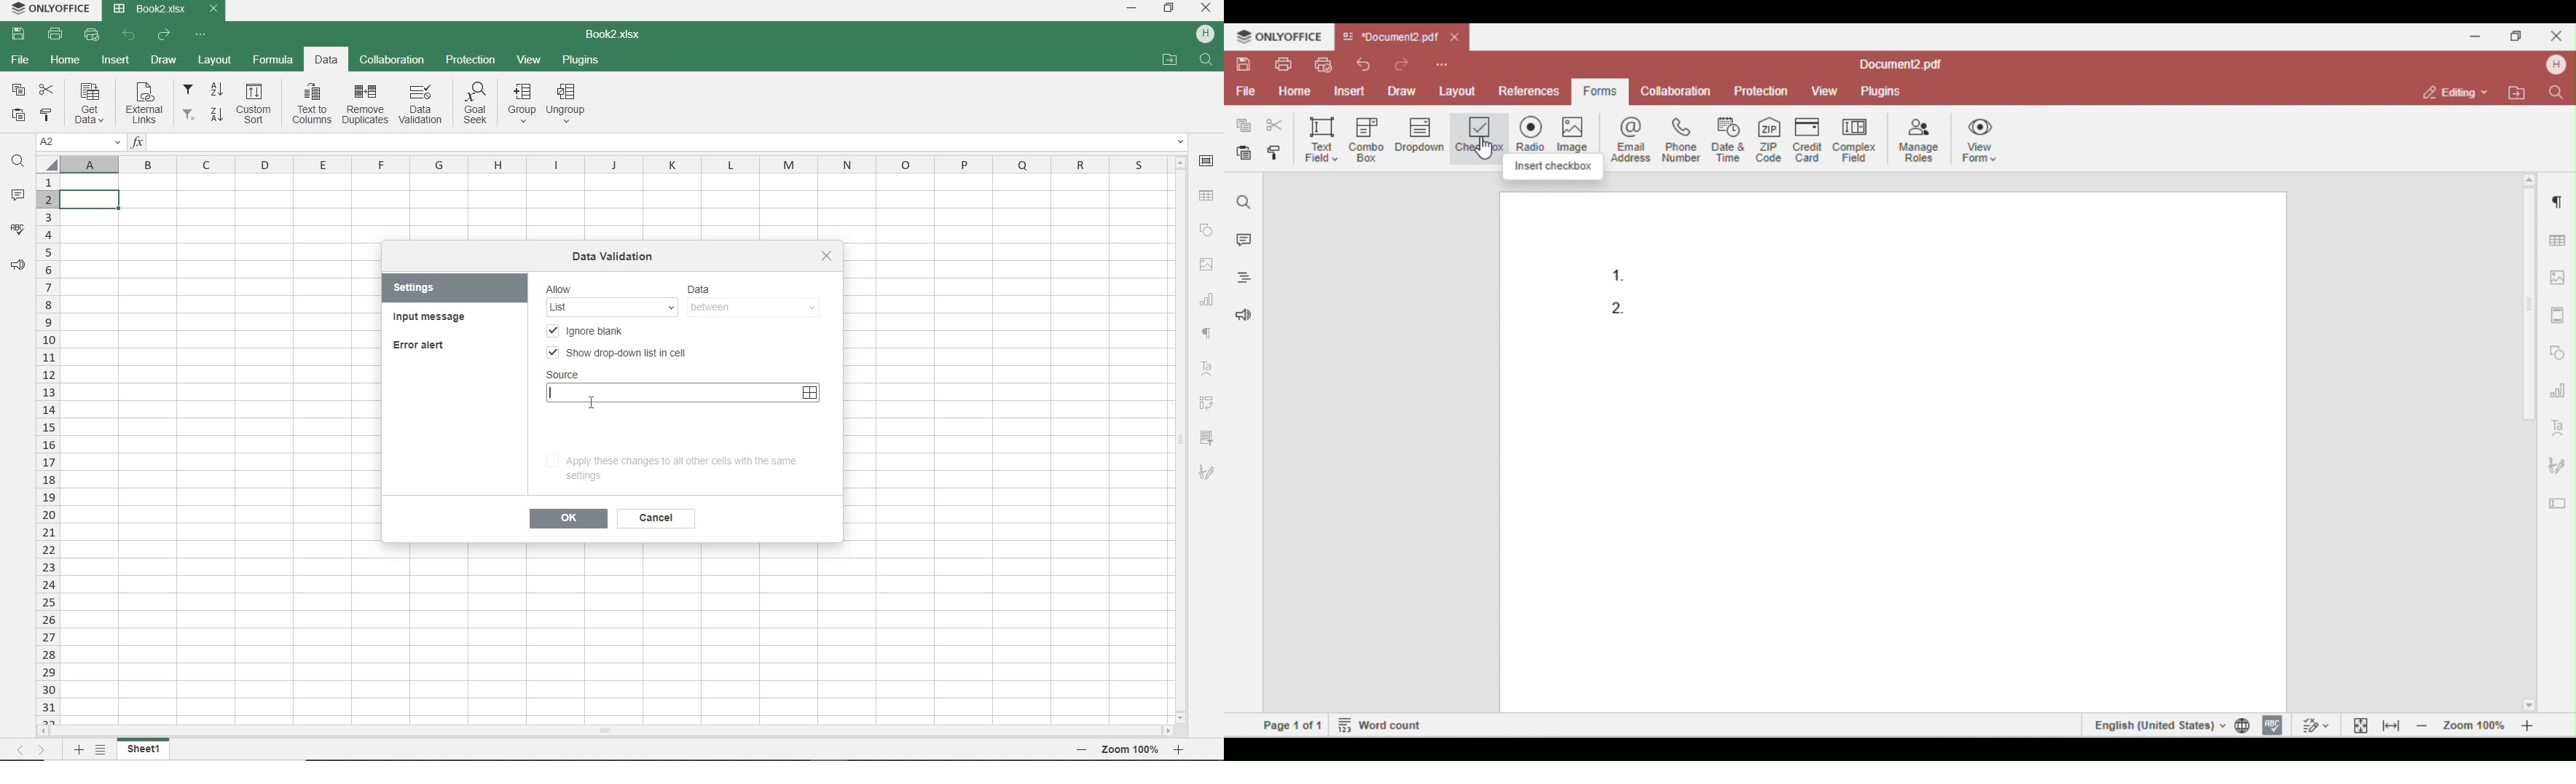  I want to click on sort ascending, so click(219, 90).